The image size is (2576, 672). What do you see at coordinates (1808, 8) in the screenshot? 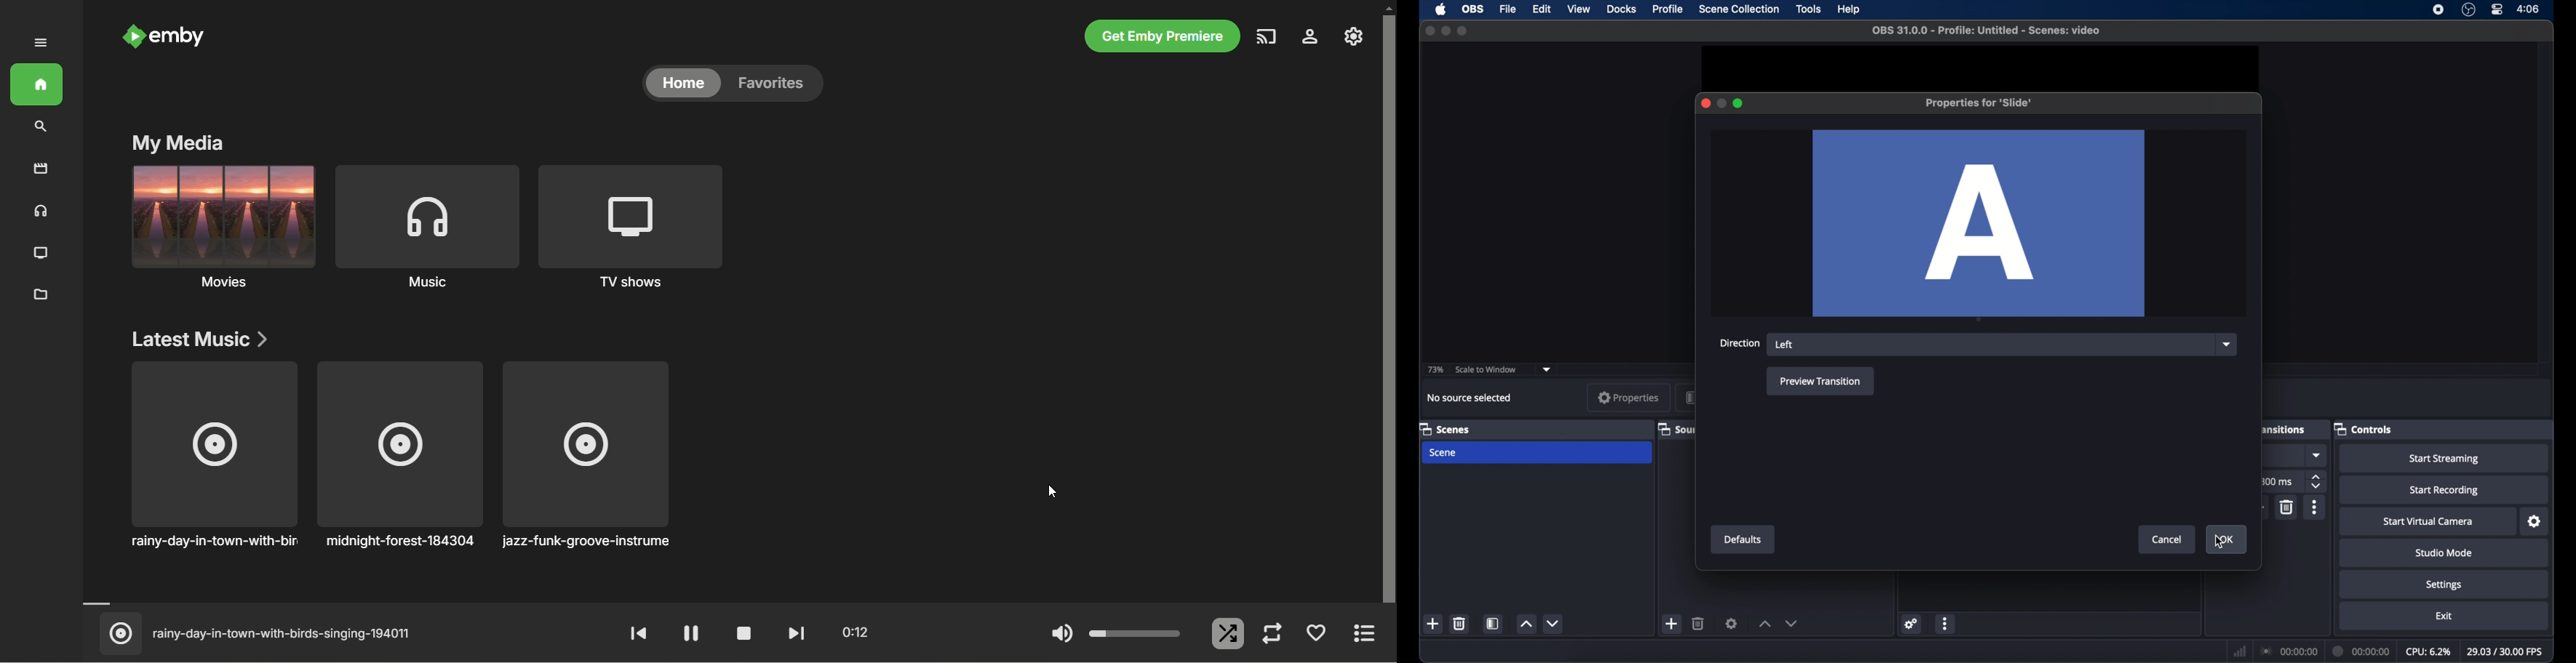
I see `tools` at bounding box center [1808, 8].